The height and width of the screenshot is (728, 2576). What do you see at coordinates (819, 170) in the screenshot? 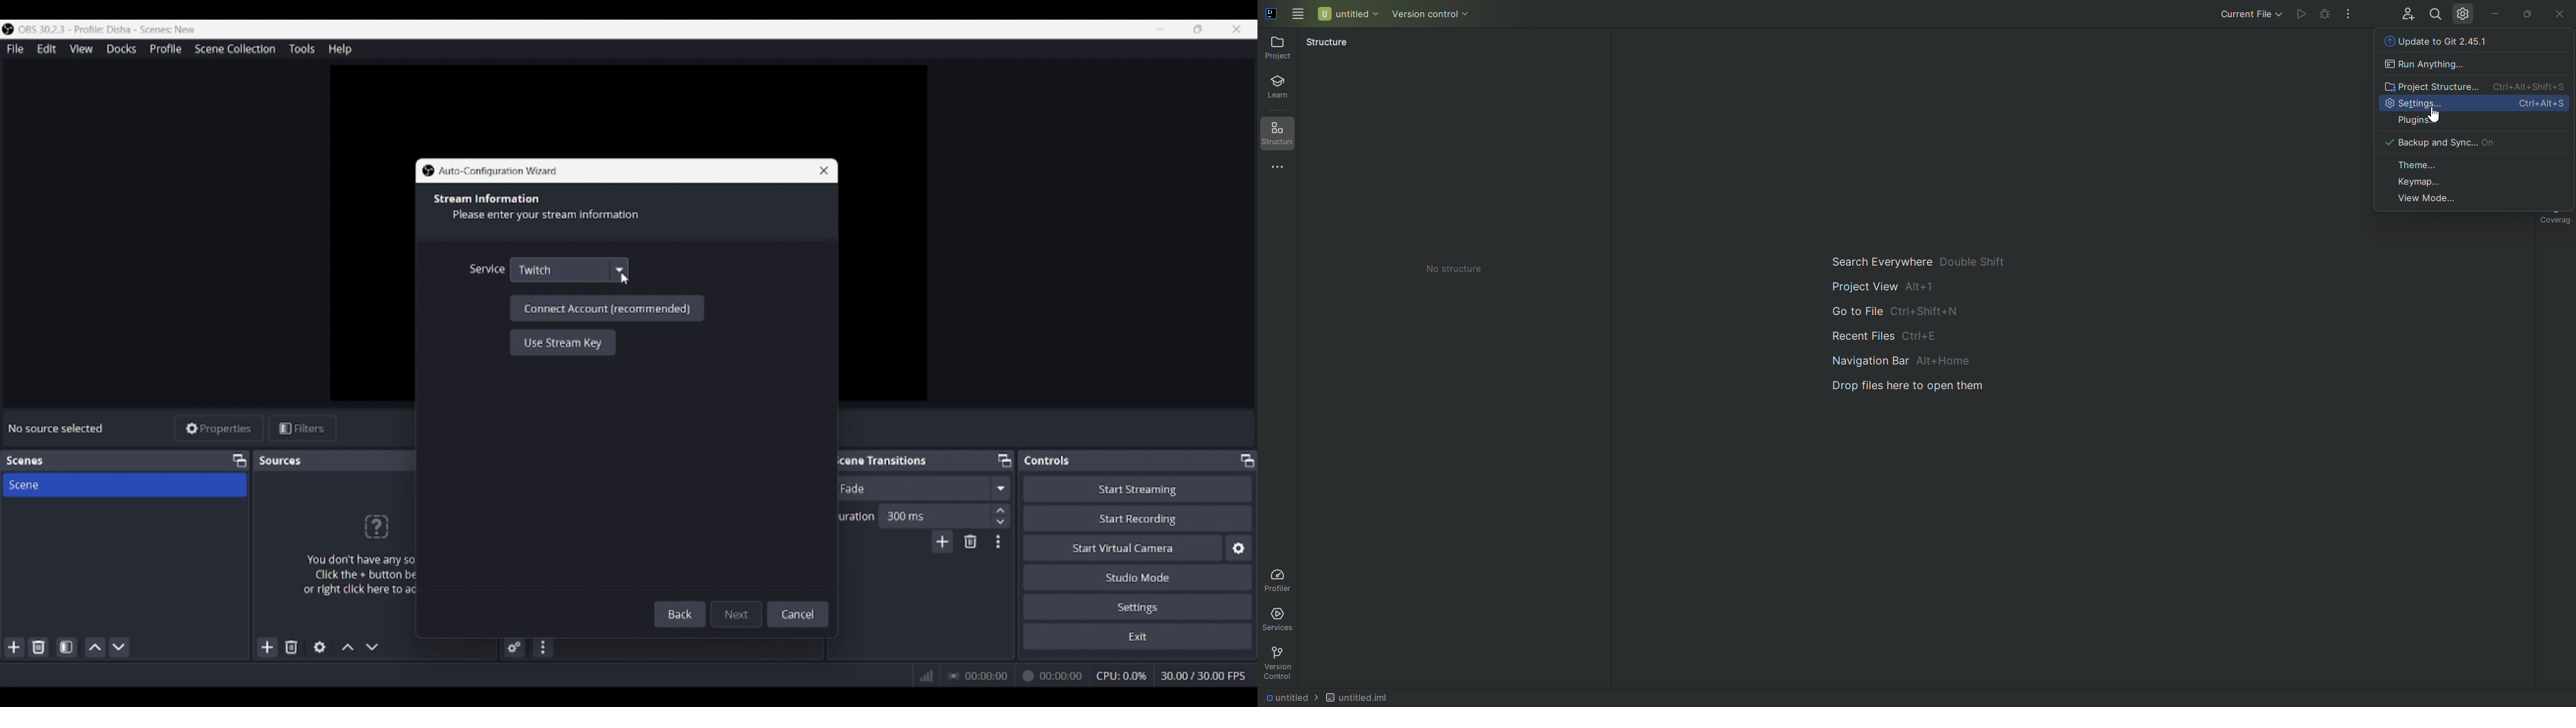
I see `Close` at bounding box center [819, 170].